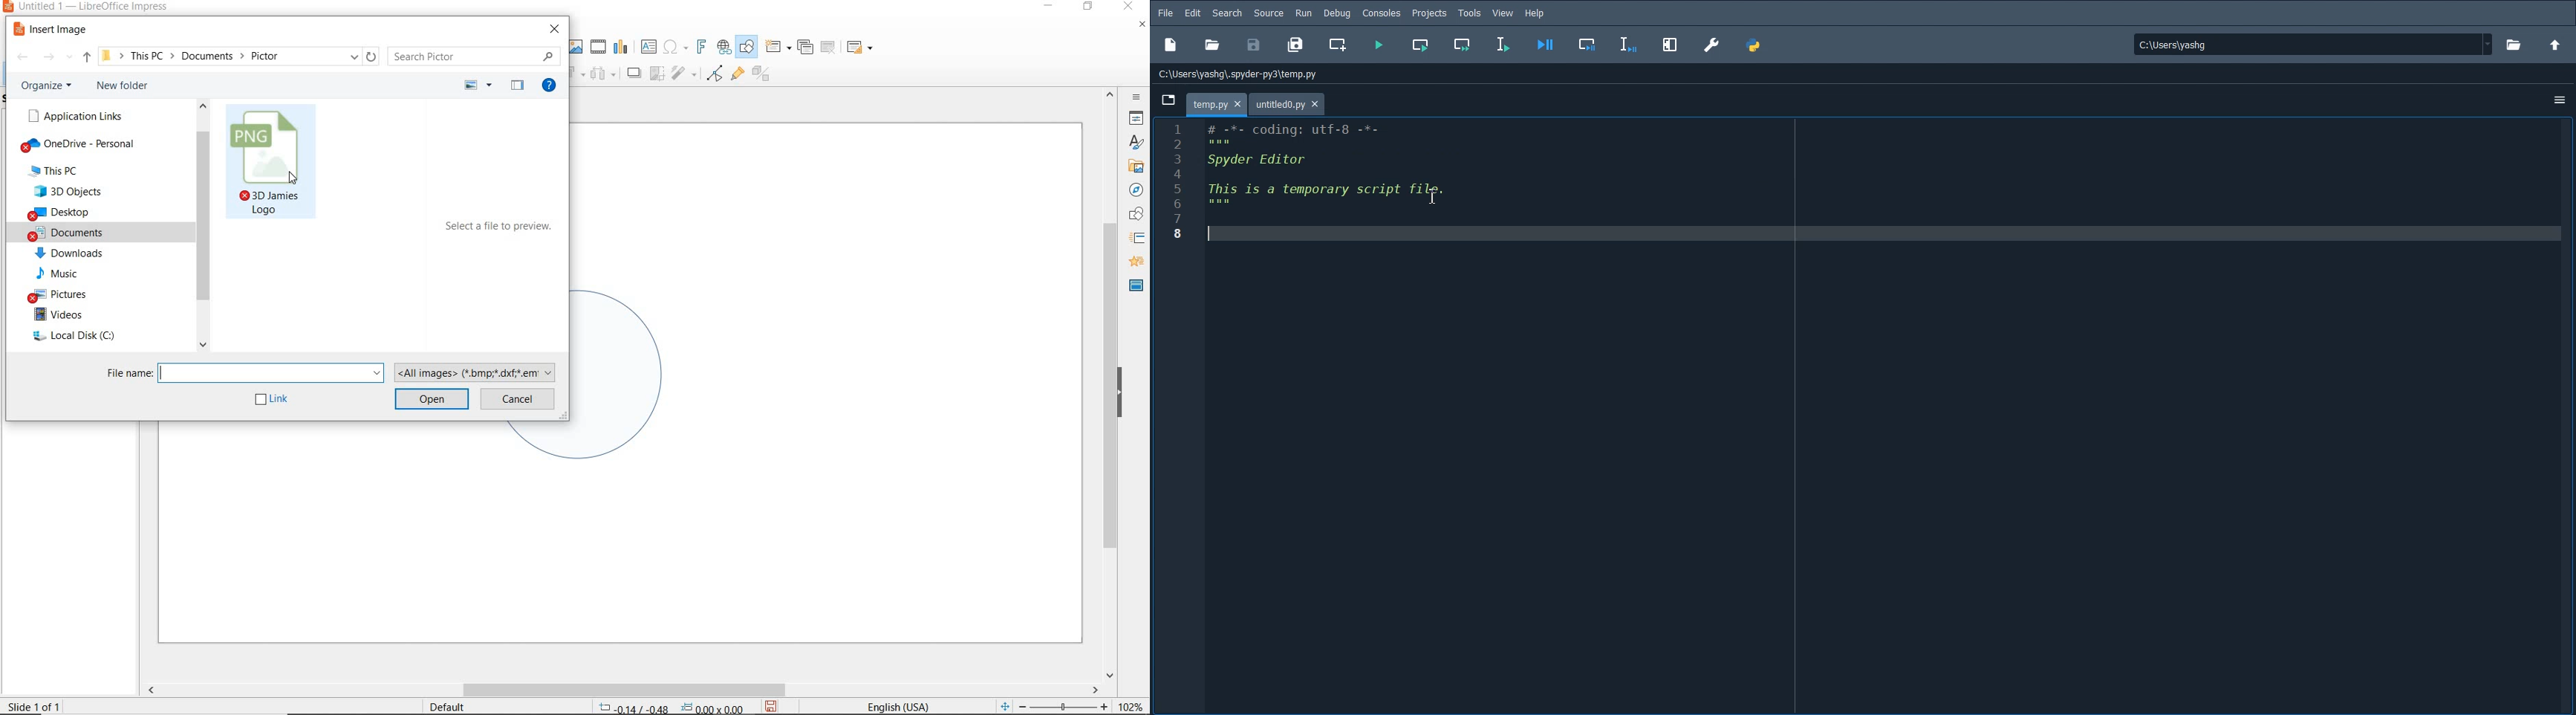  I want to click on New Project, so click(1171, 45).